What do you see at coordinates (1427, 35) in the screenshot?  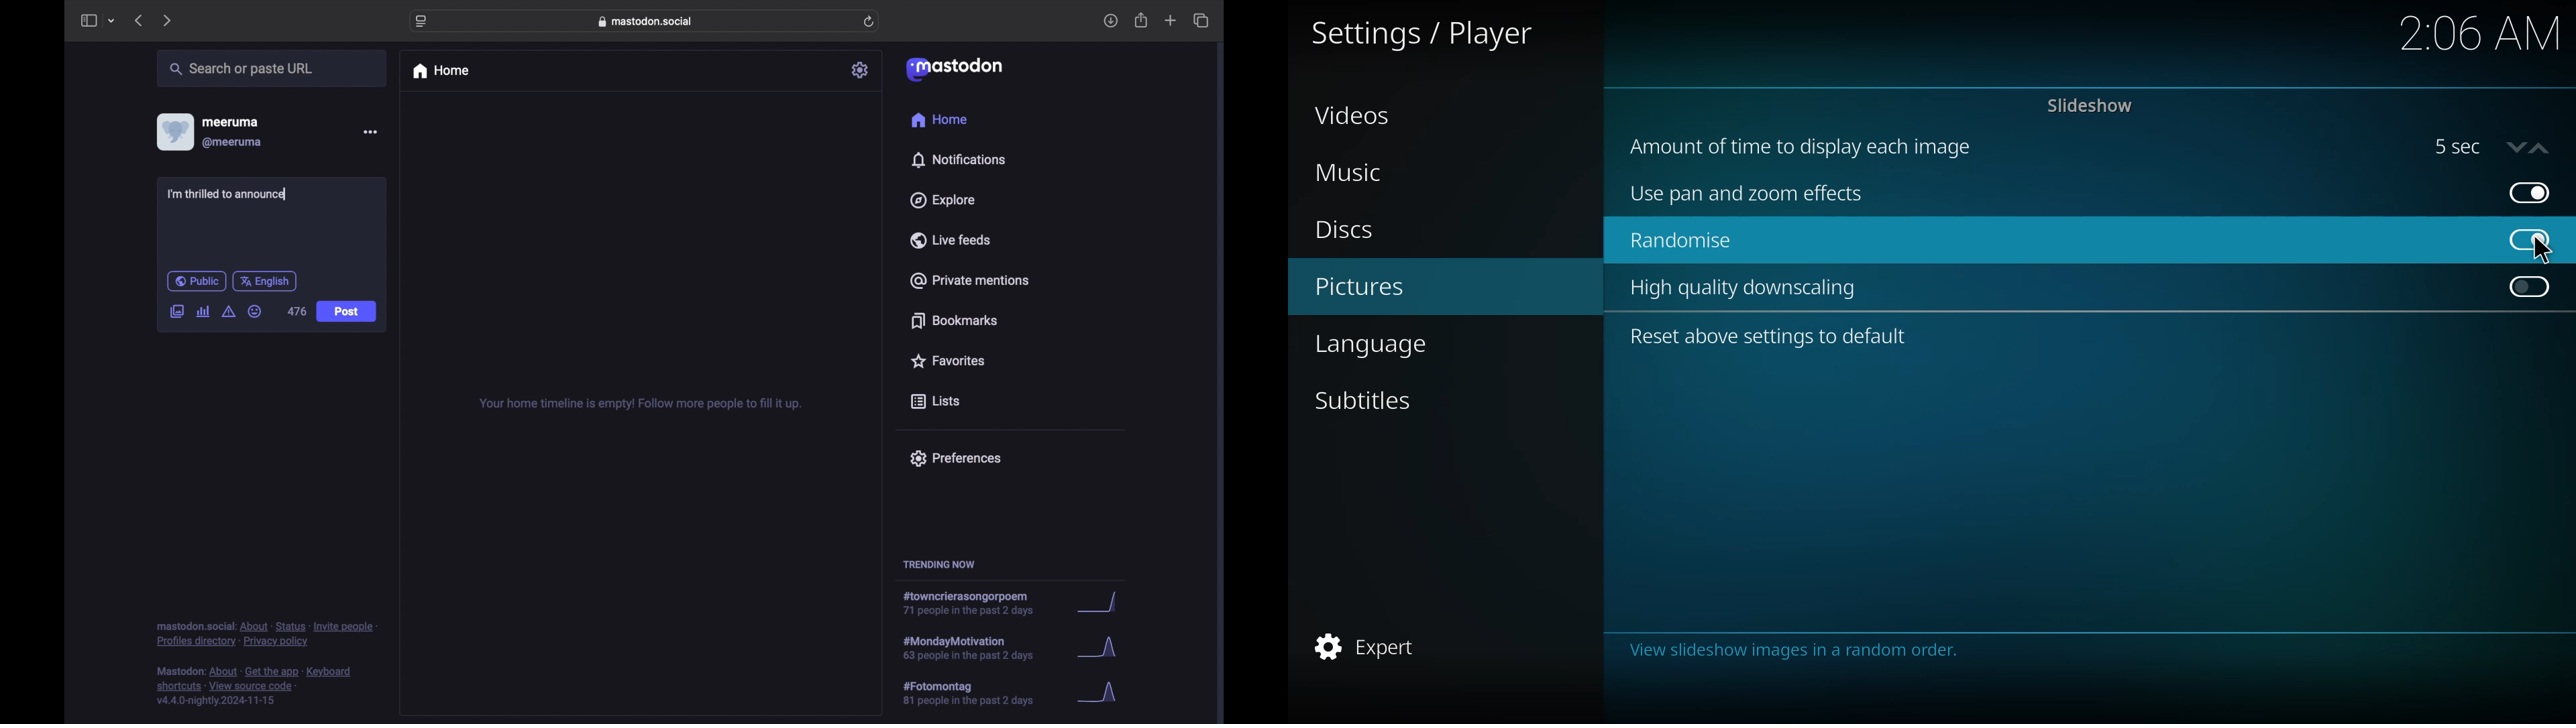 I see `settings player` at bounding box center [1427, 35].